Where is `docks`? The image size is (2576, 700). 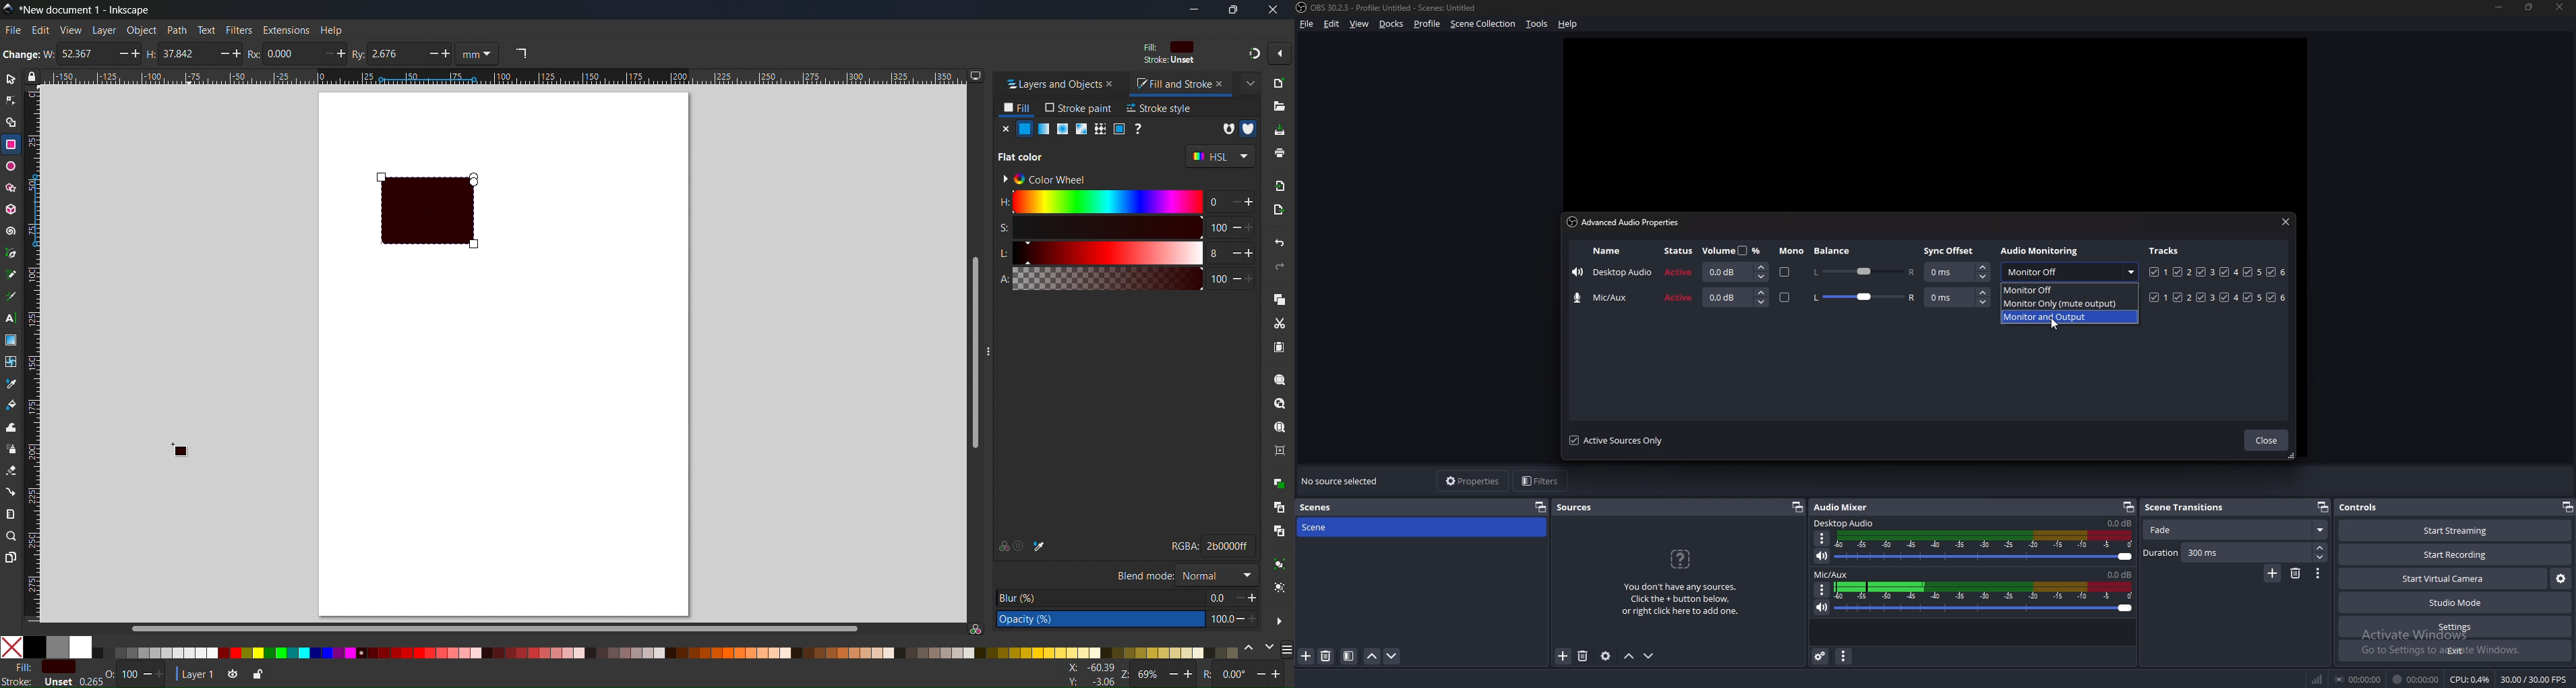 docks is located at coordinates (1393, 23).